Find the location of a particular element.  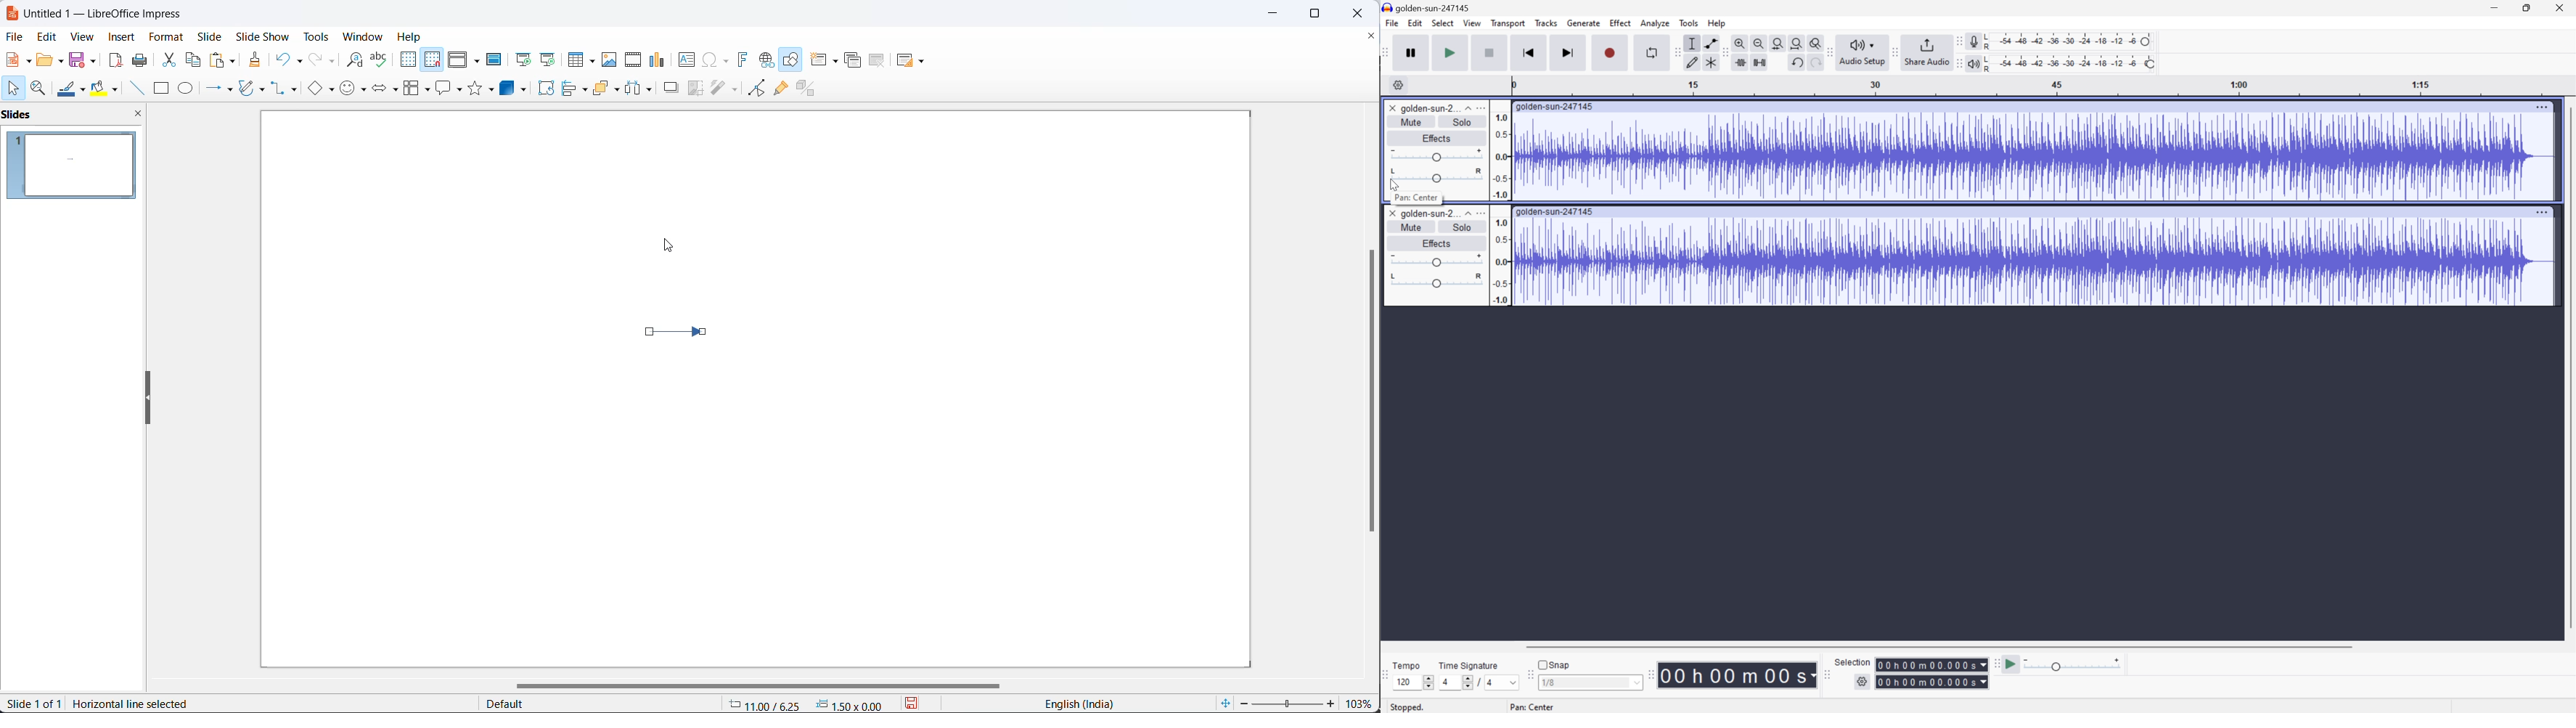

close document is located at coordinates (1372, 35).